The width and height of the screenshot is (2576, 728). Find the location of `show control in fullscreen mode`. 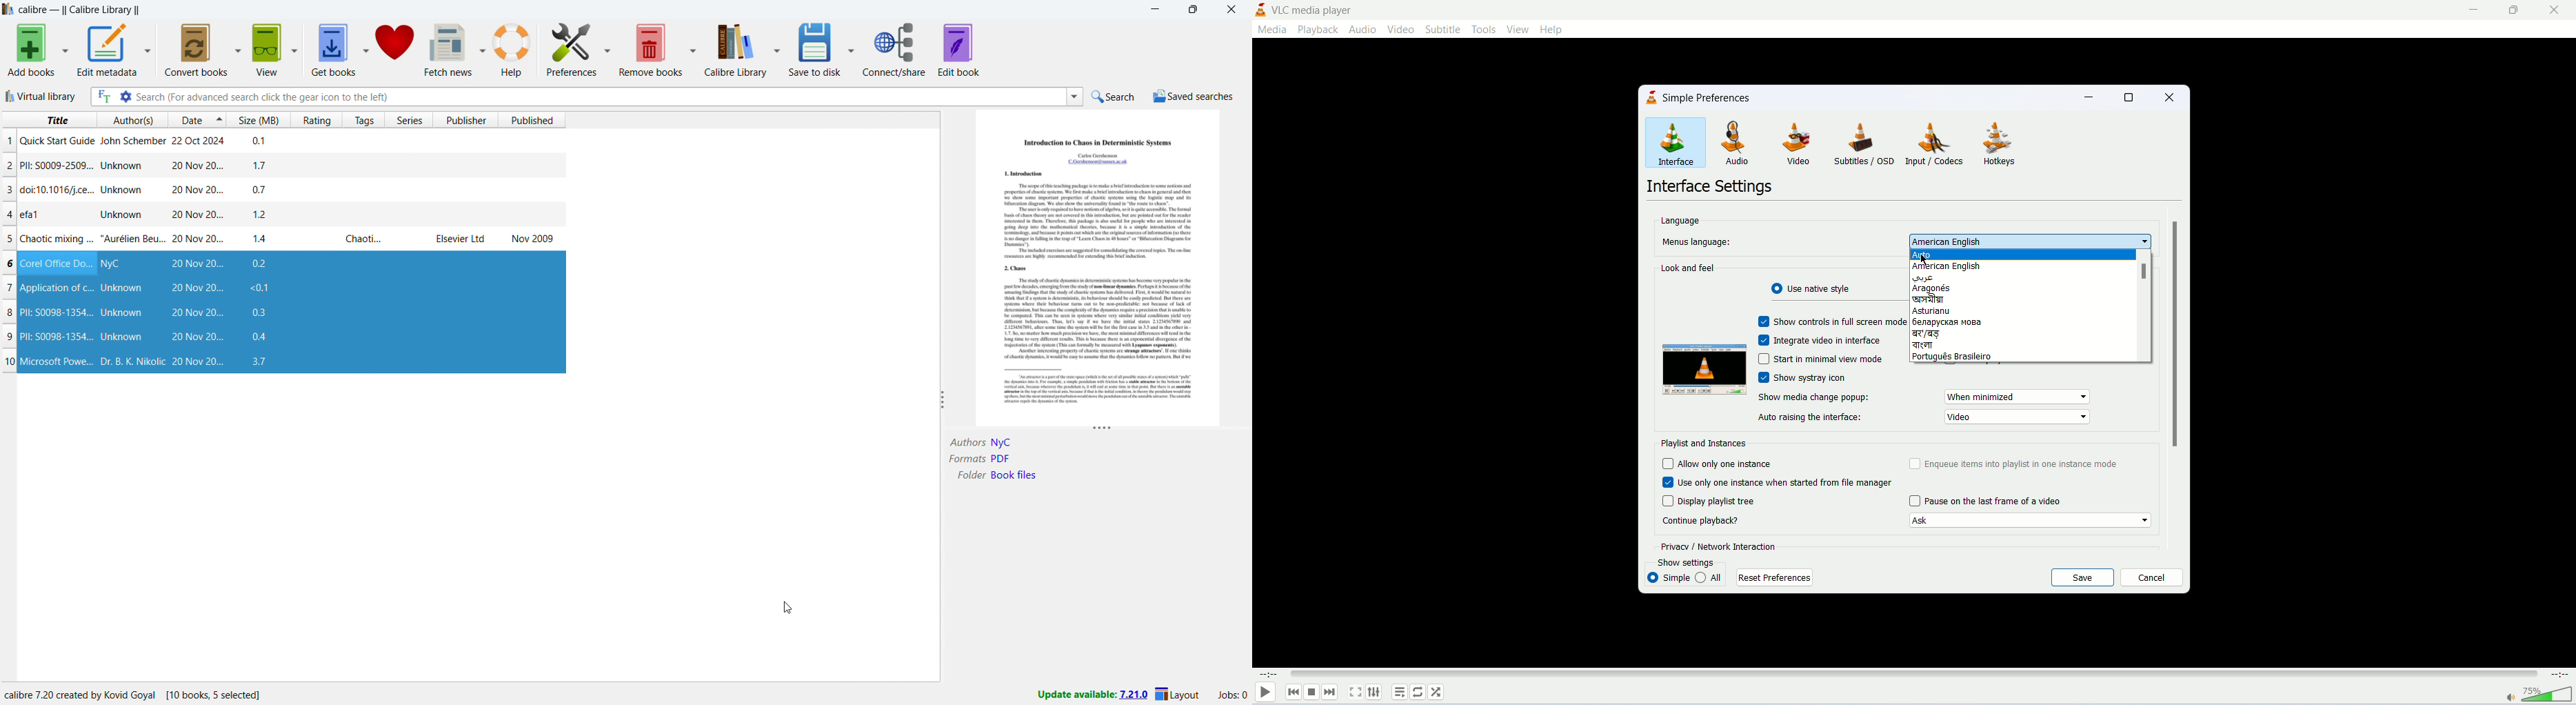

show control in fullscreen mode is located at coordinates (1829, 321).